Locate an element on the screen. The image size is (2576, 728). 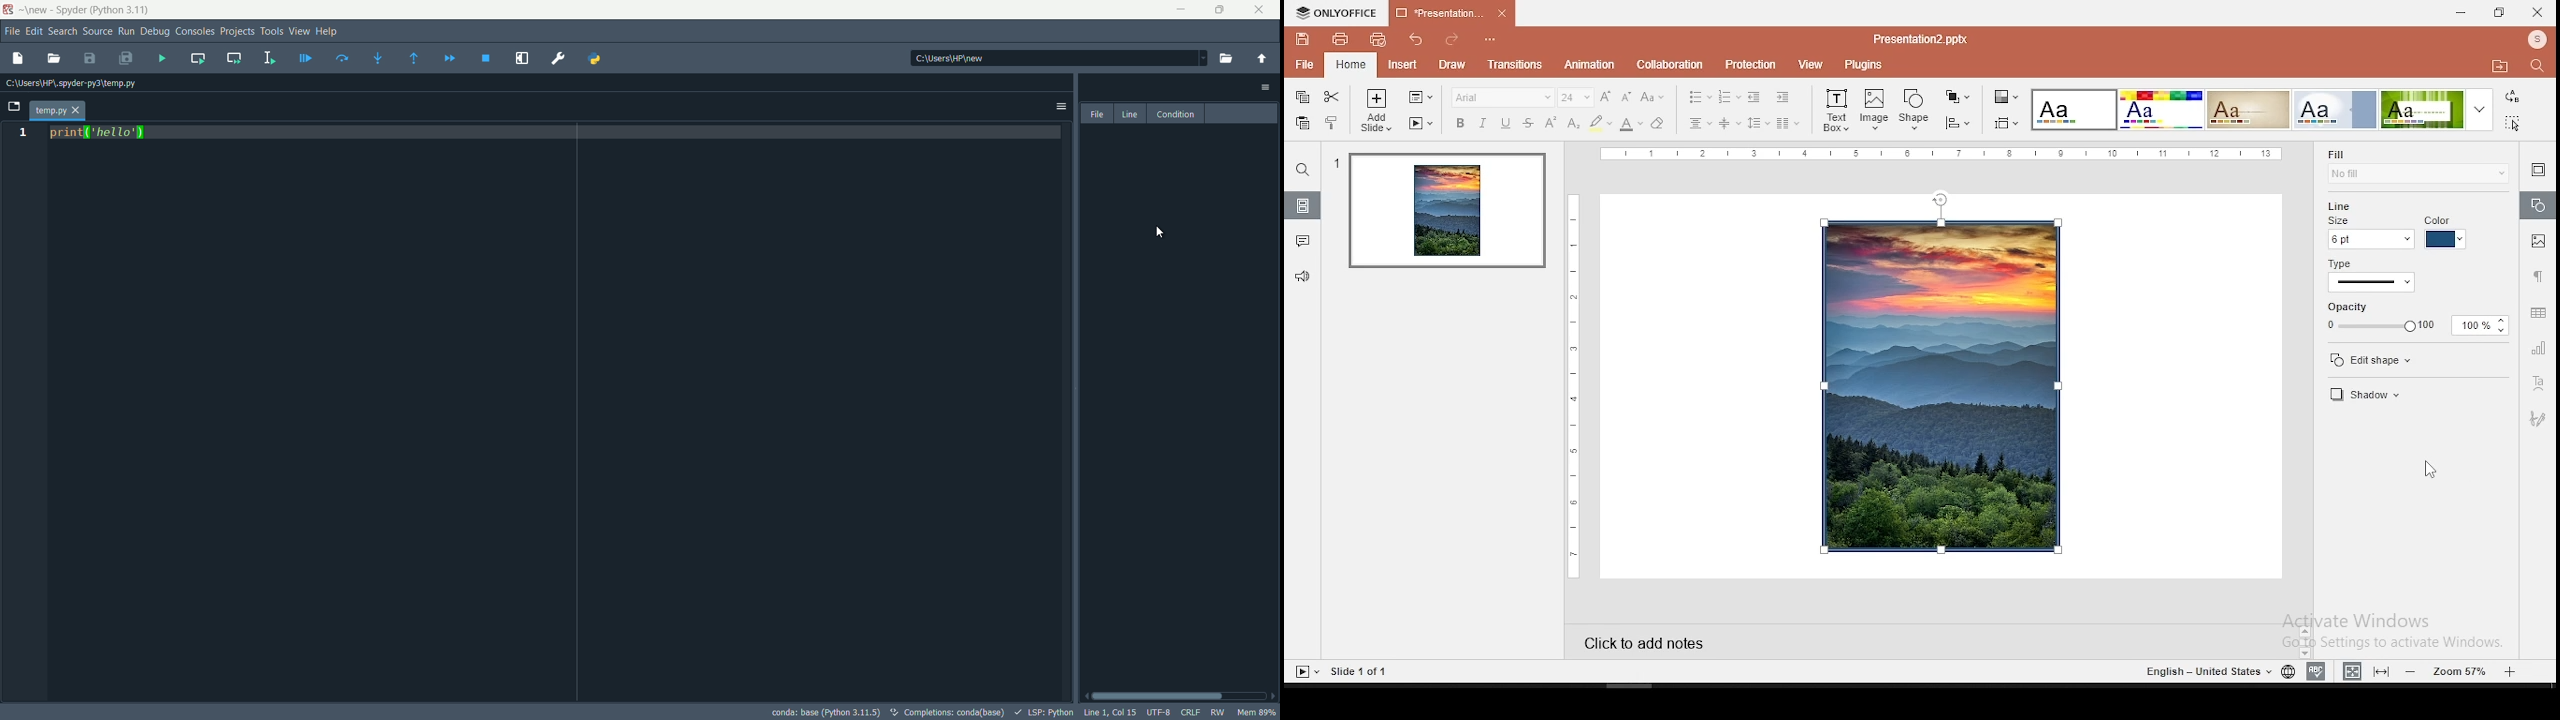
horizontal align is located at coordinates (1701, 124).